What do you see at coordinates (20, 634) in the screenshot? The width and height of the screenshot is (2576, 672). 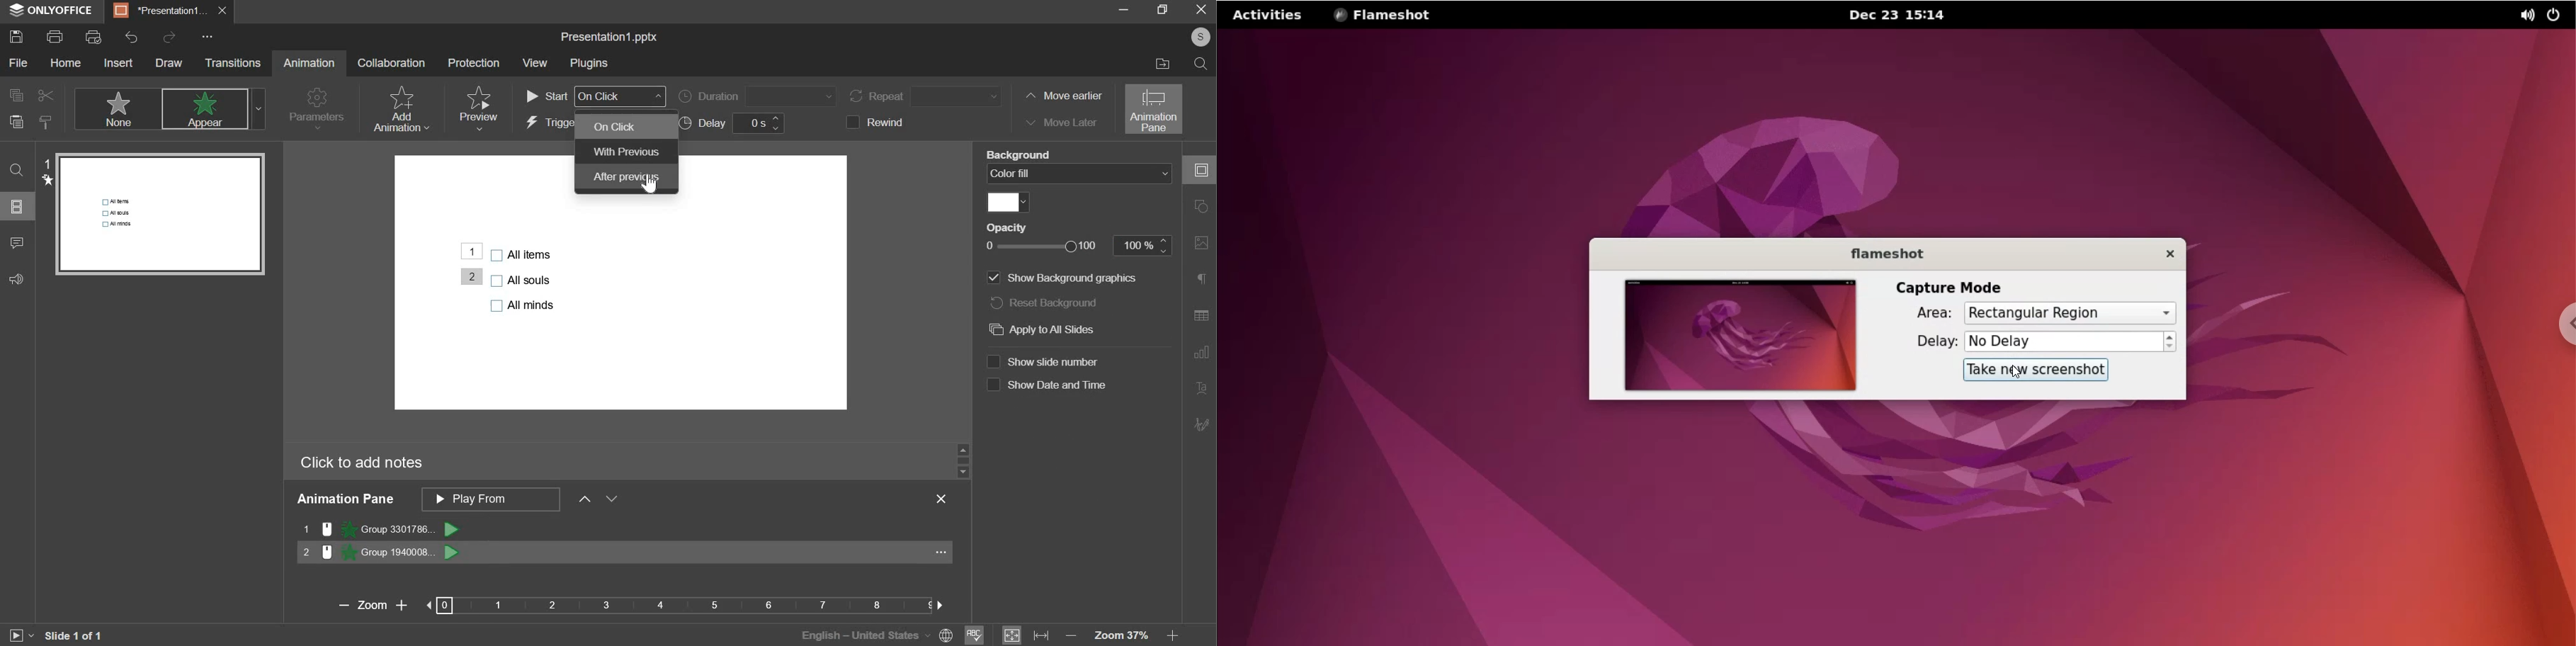 I see `slideshow` at bounding box center [20, 634].